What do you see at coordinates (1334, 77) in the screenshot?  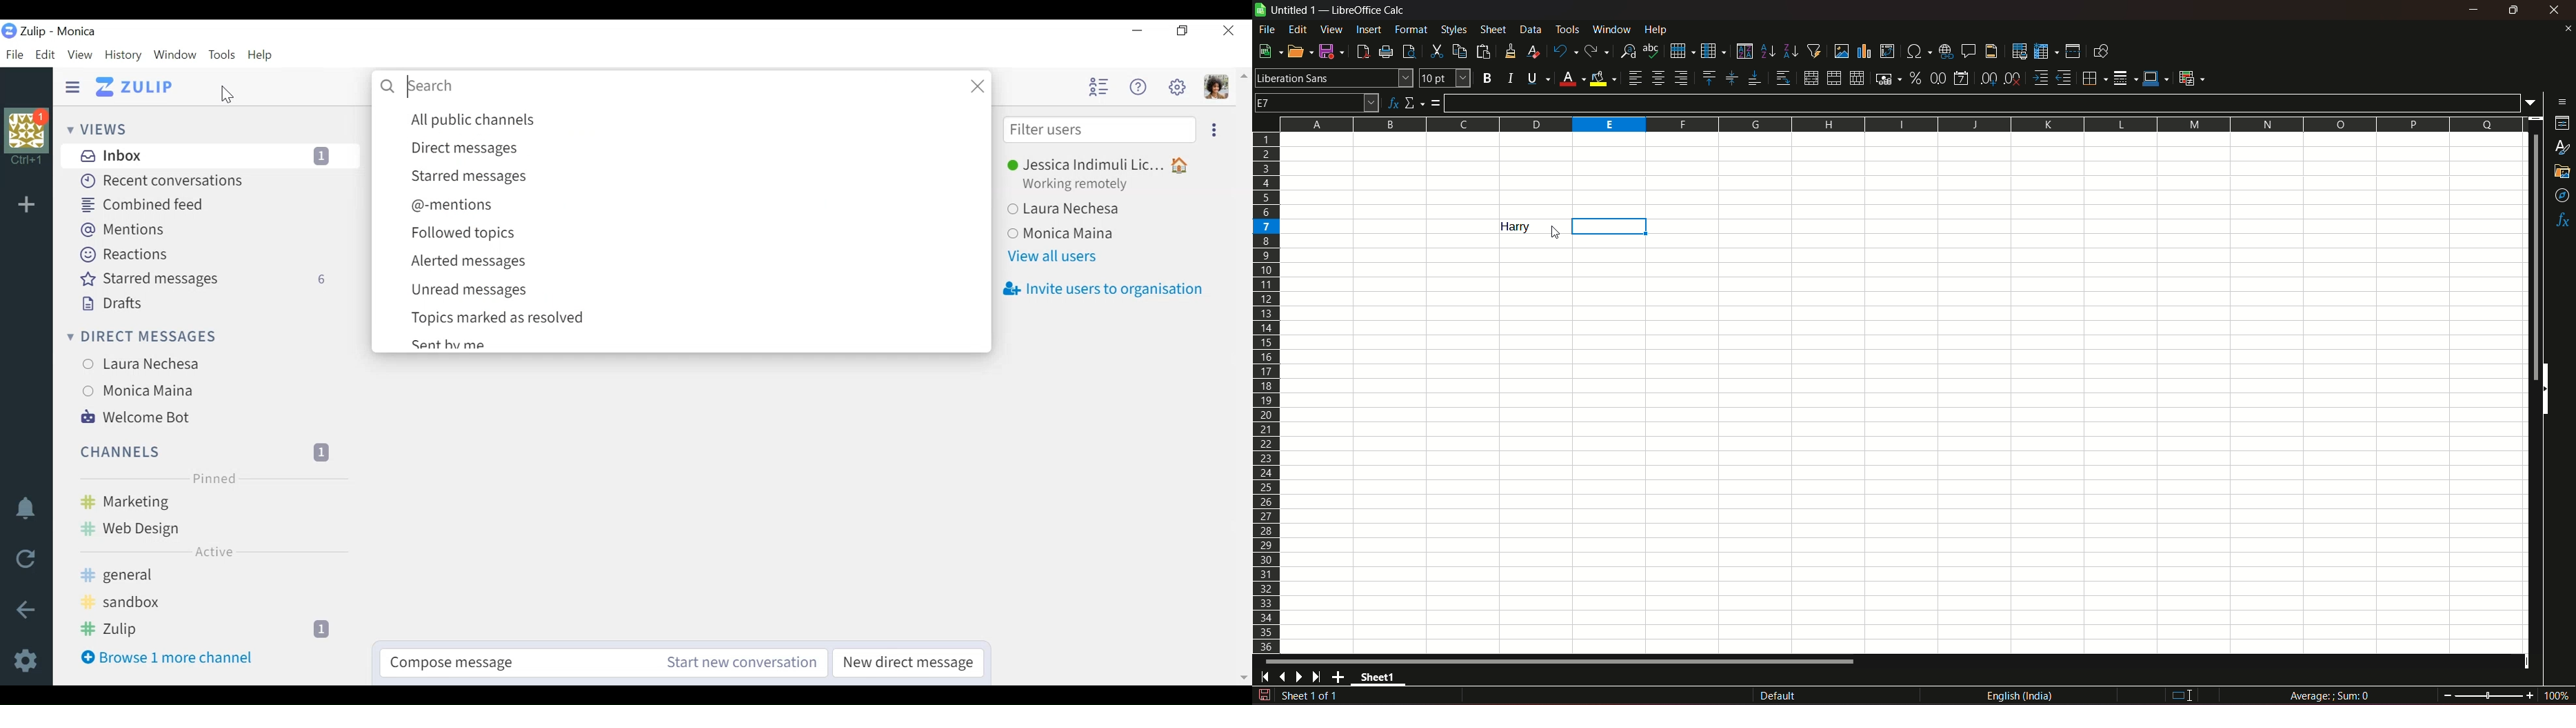 I see `font name` at bounding box center [1334, 77].